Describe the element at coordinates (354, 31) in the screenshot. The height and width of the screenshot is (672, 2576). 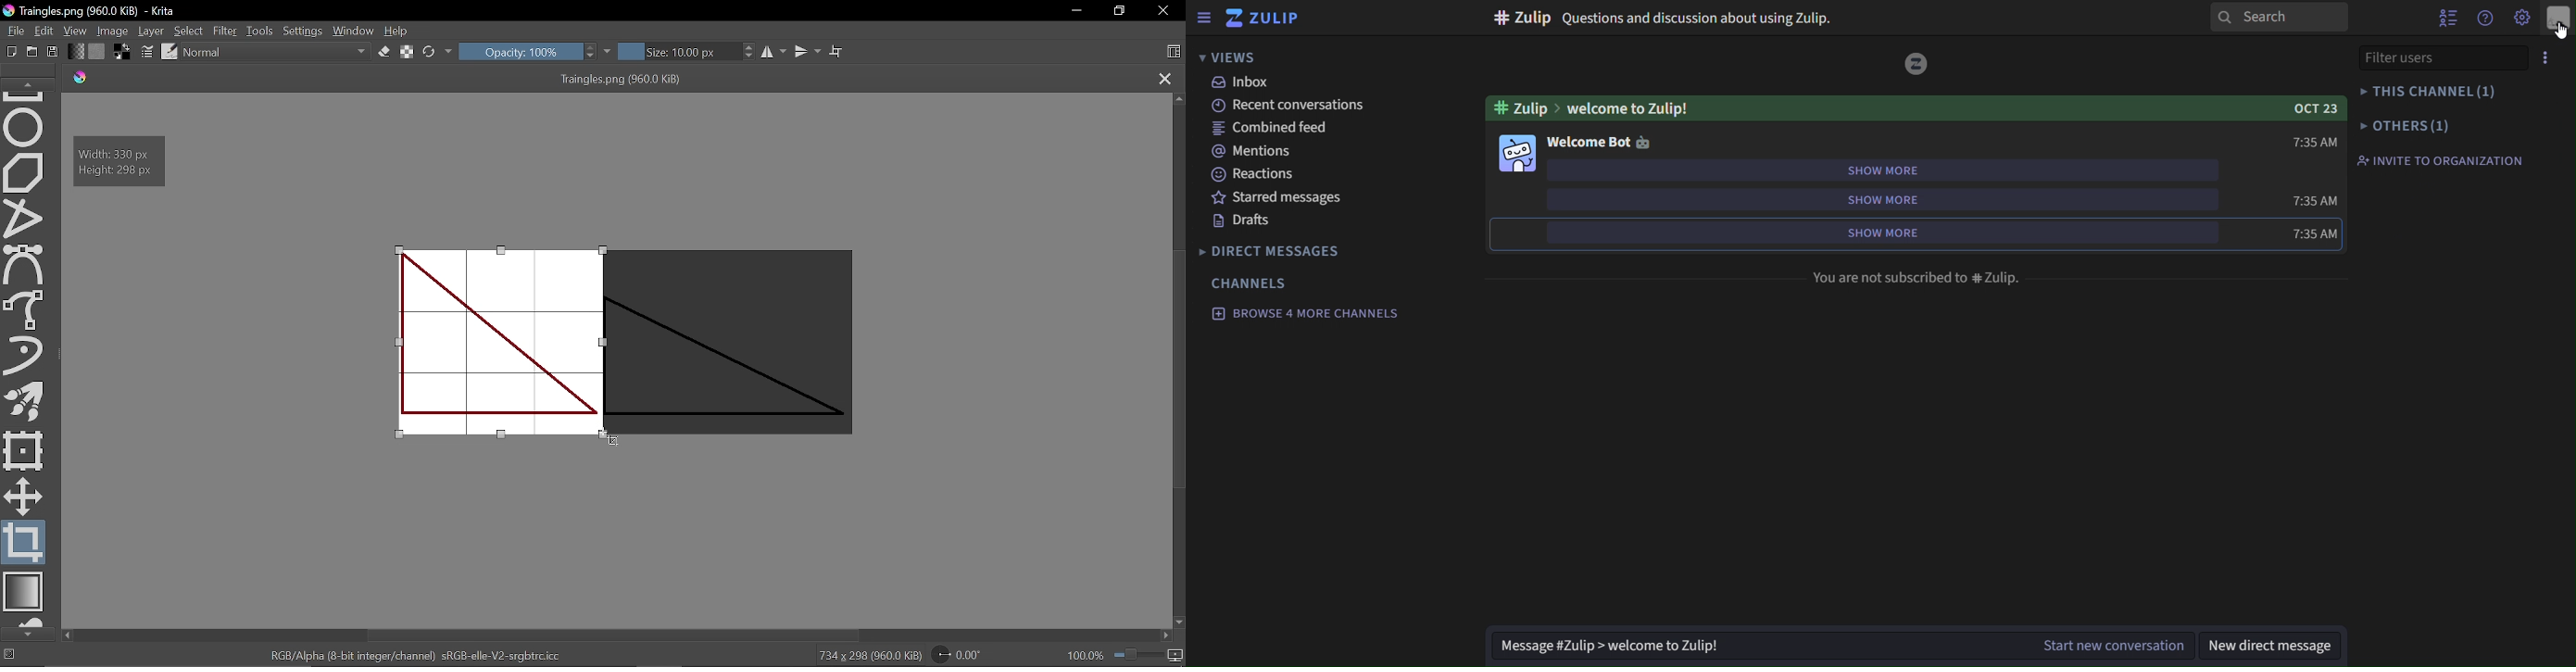
I see `Window` at that location.